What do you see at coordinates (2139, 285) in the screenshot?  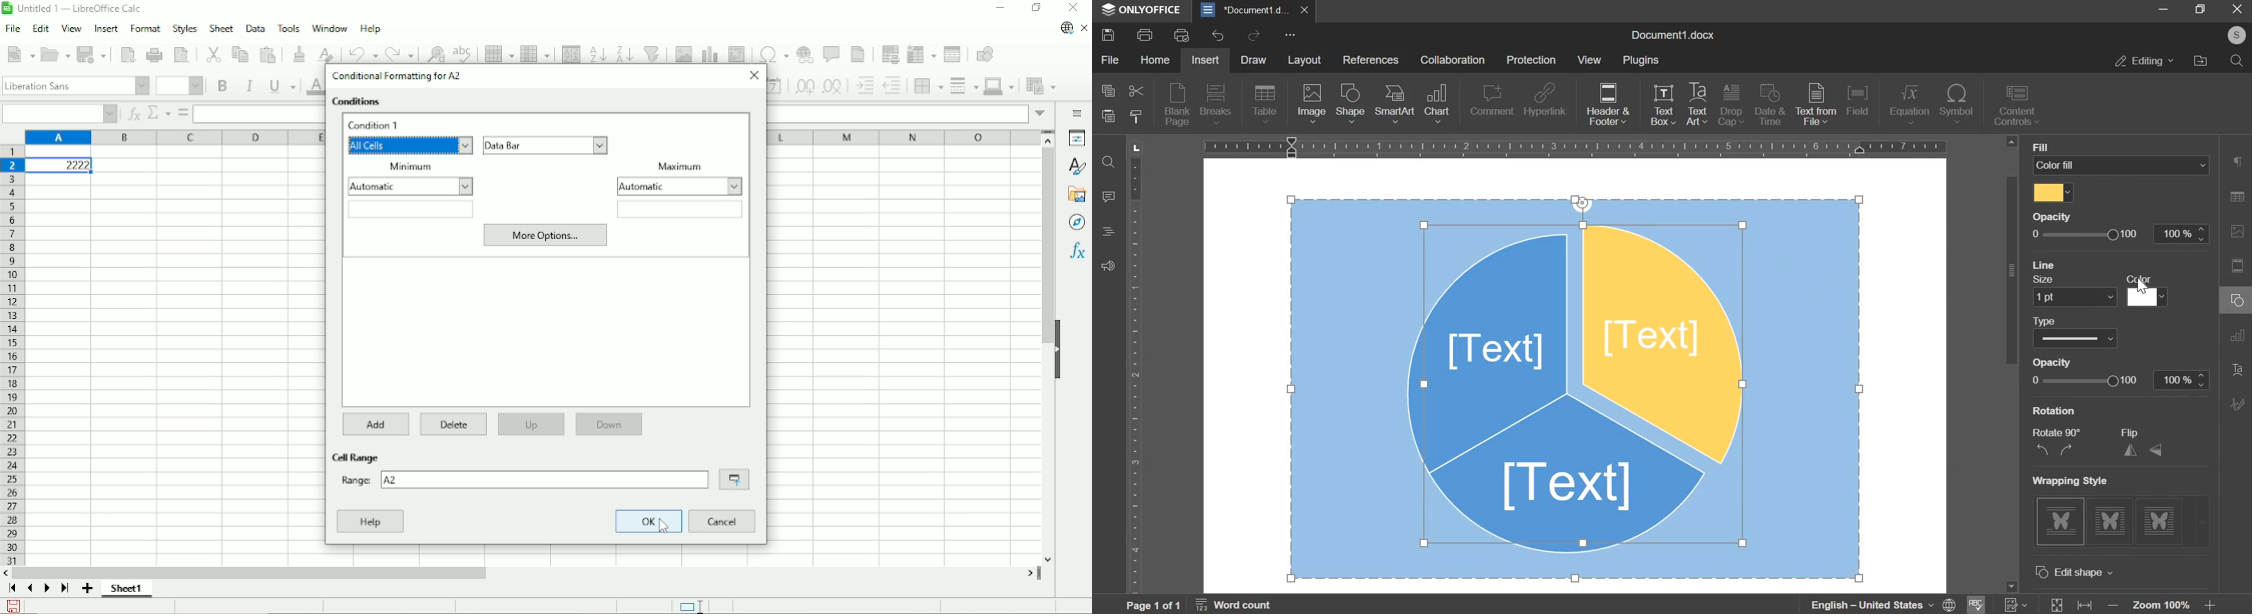 I see `Cursor` at bounding box center [2139, 285].